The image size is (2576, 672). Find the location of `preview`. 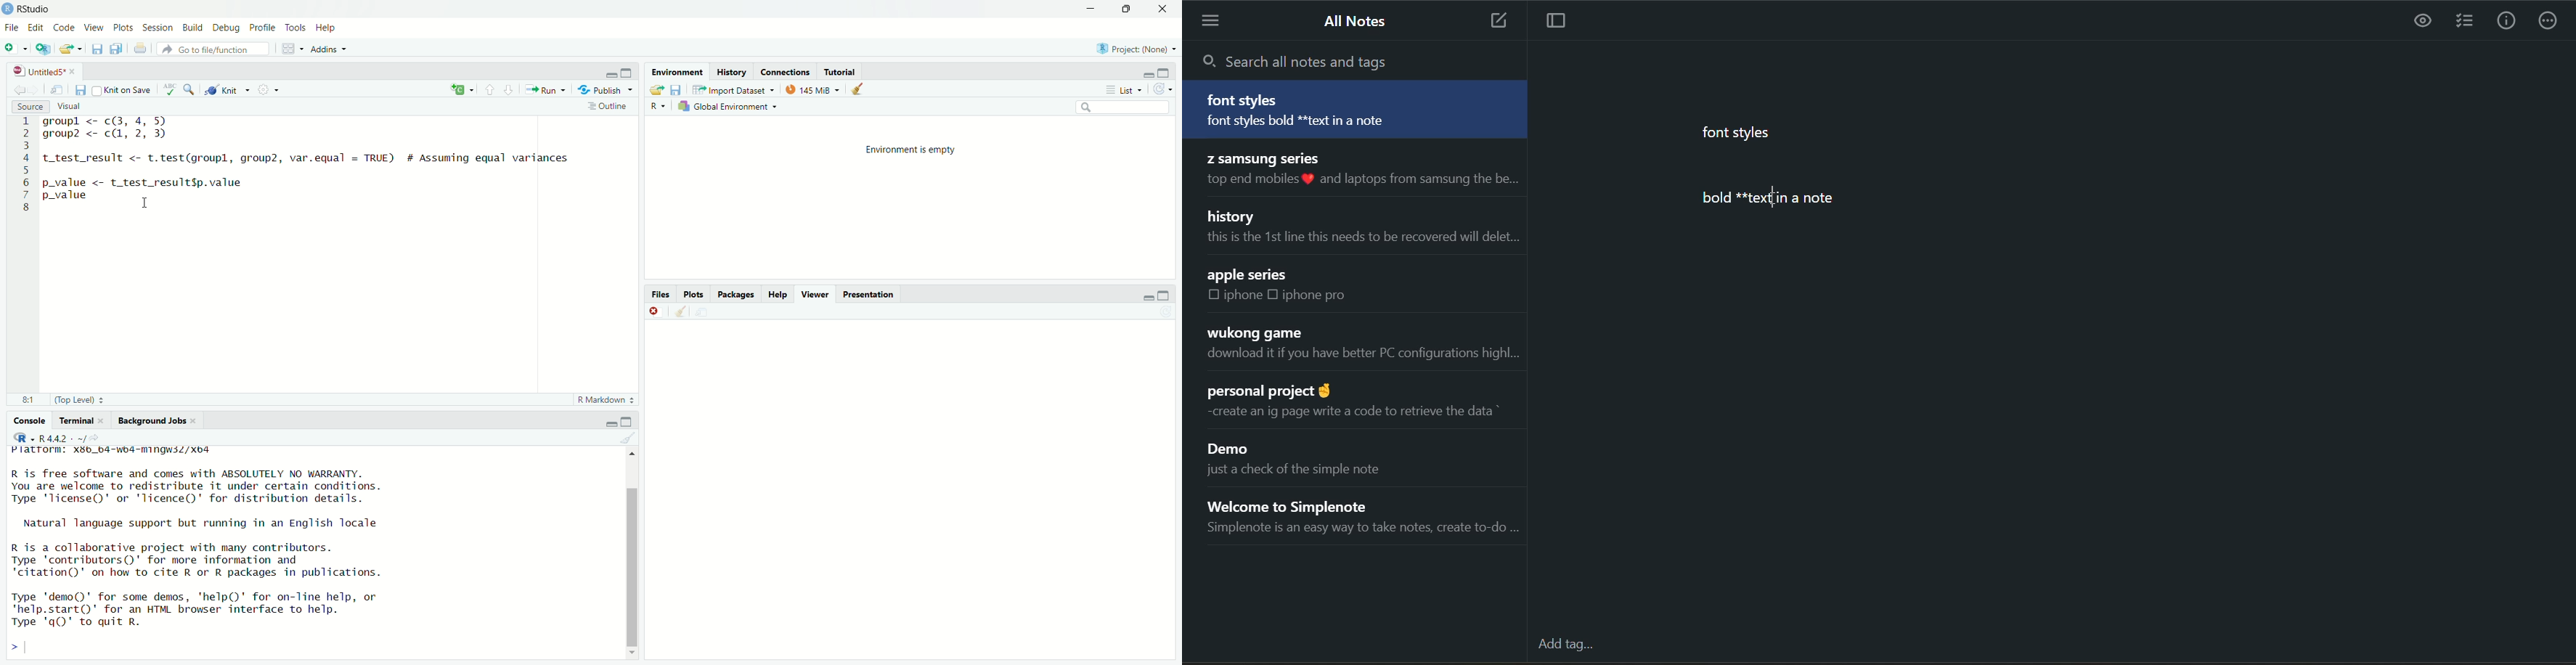

preview is located at coordinates (2424, 21).